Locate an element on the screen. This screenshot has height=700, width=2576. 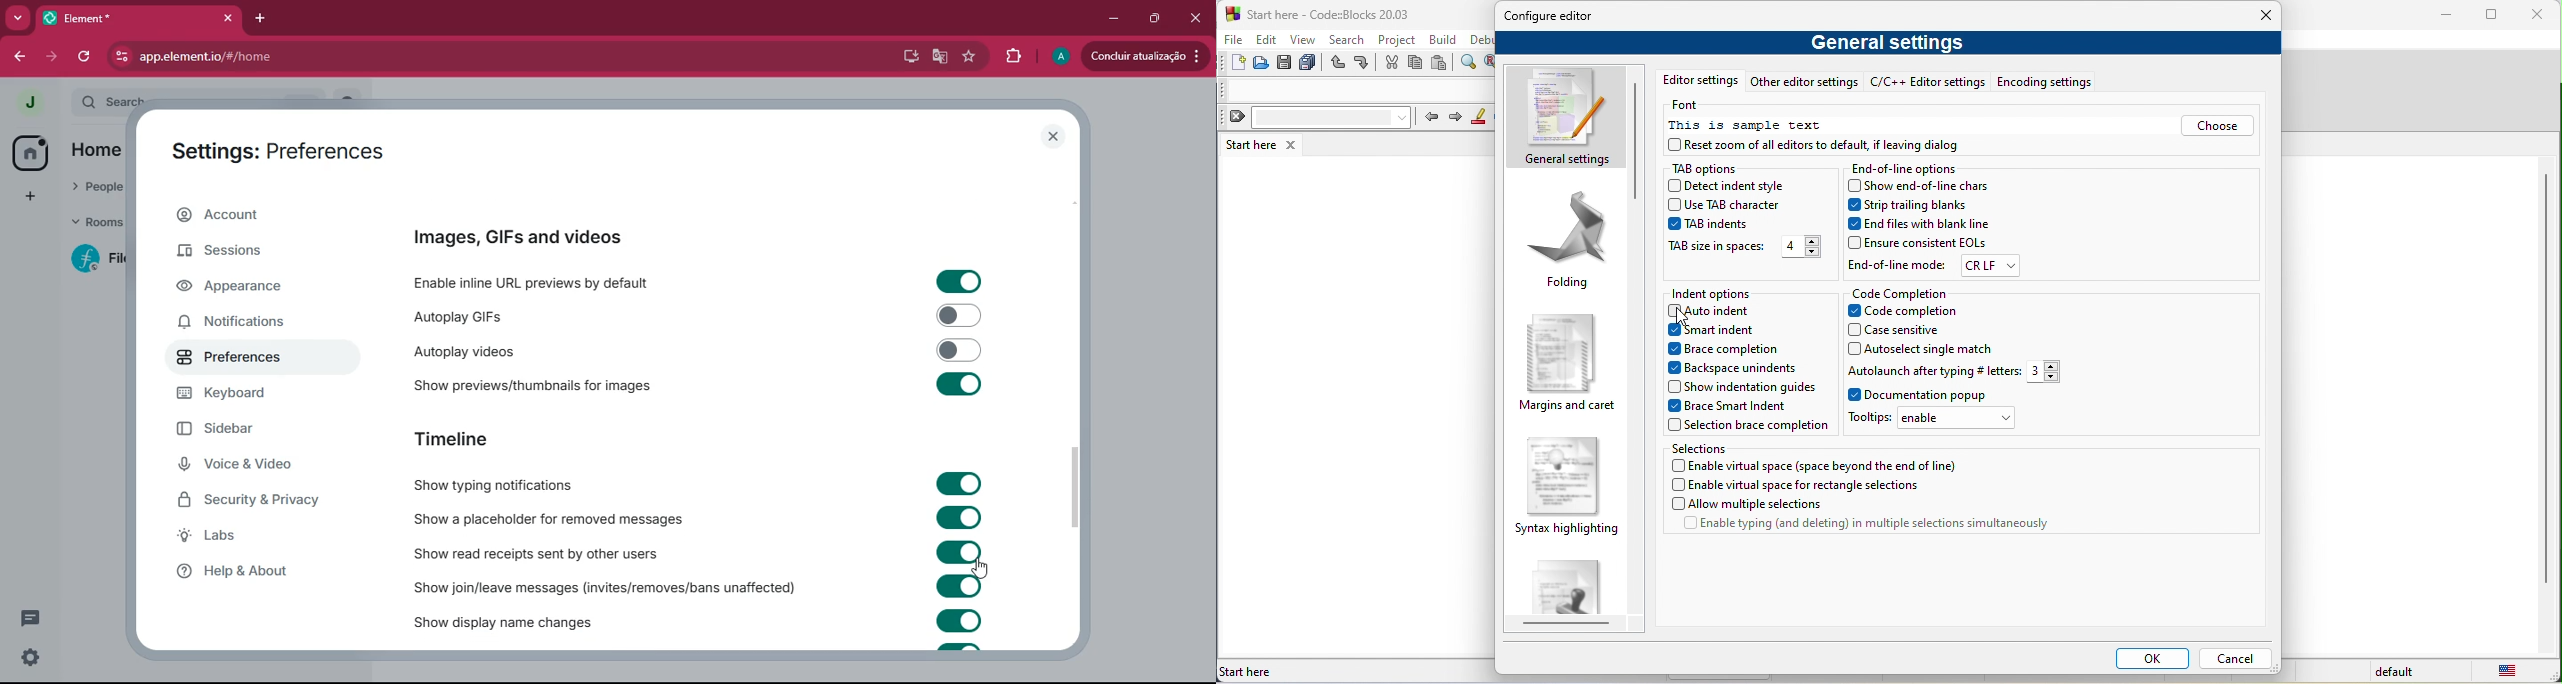
auto indent is located at coordinates (1726, 312).